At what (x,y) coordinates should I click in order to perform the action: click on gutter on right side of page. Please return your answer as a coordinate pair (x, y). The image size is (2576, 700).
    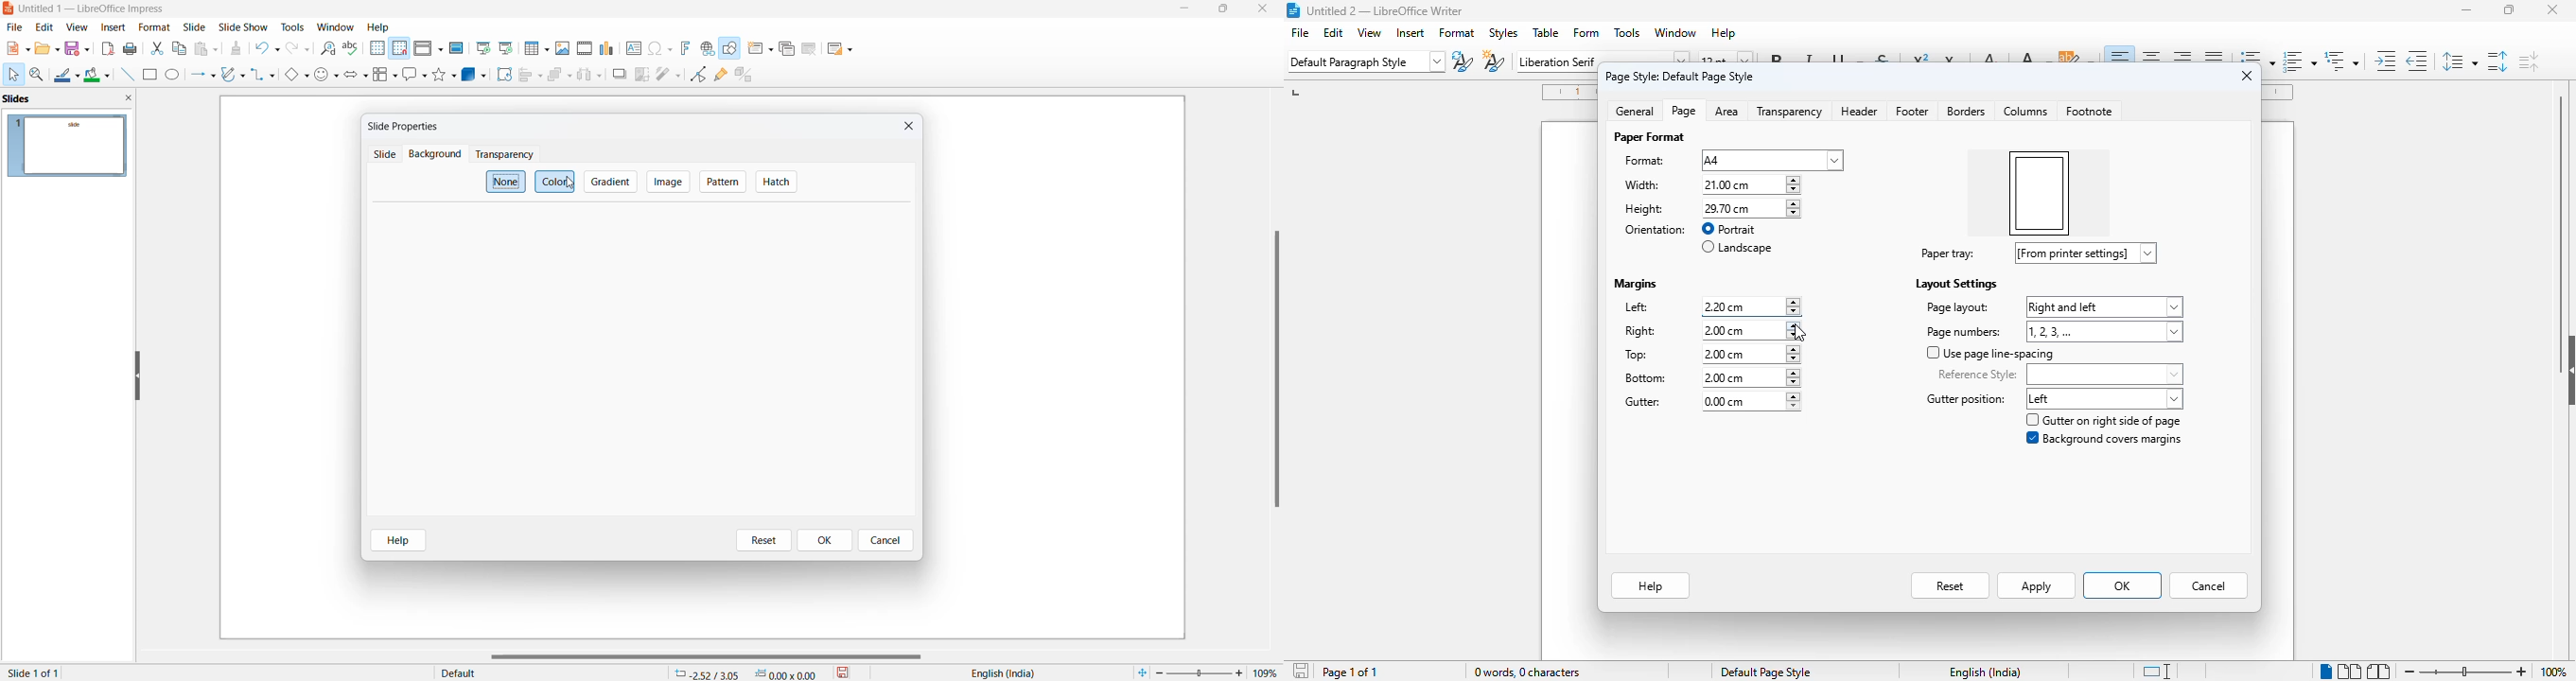
    Looking at the image, I should click on (2105, 420).